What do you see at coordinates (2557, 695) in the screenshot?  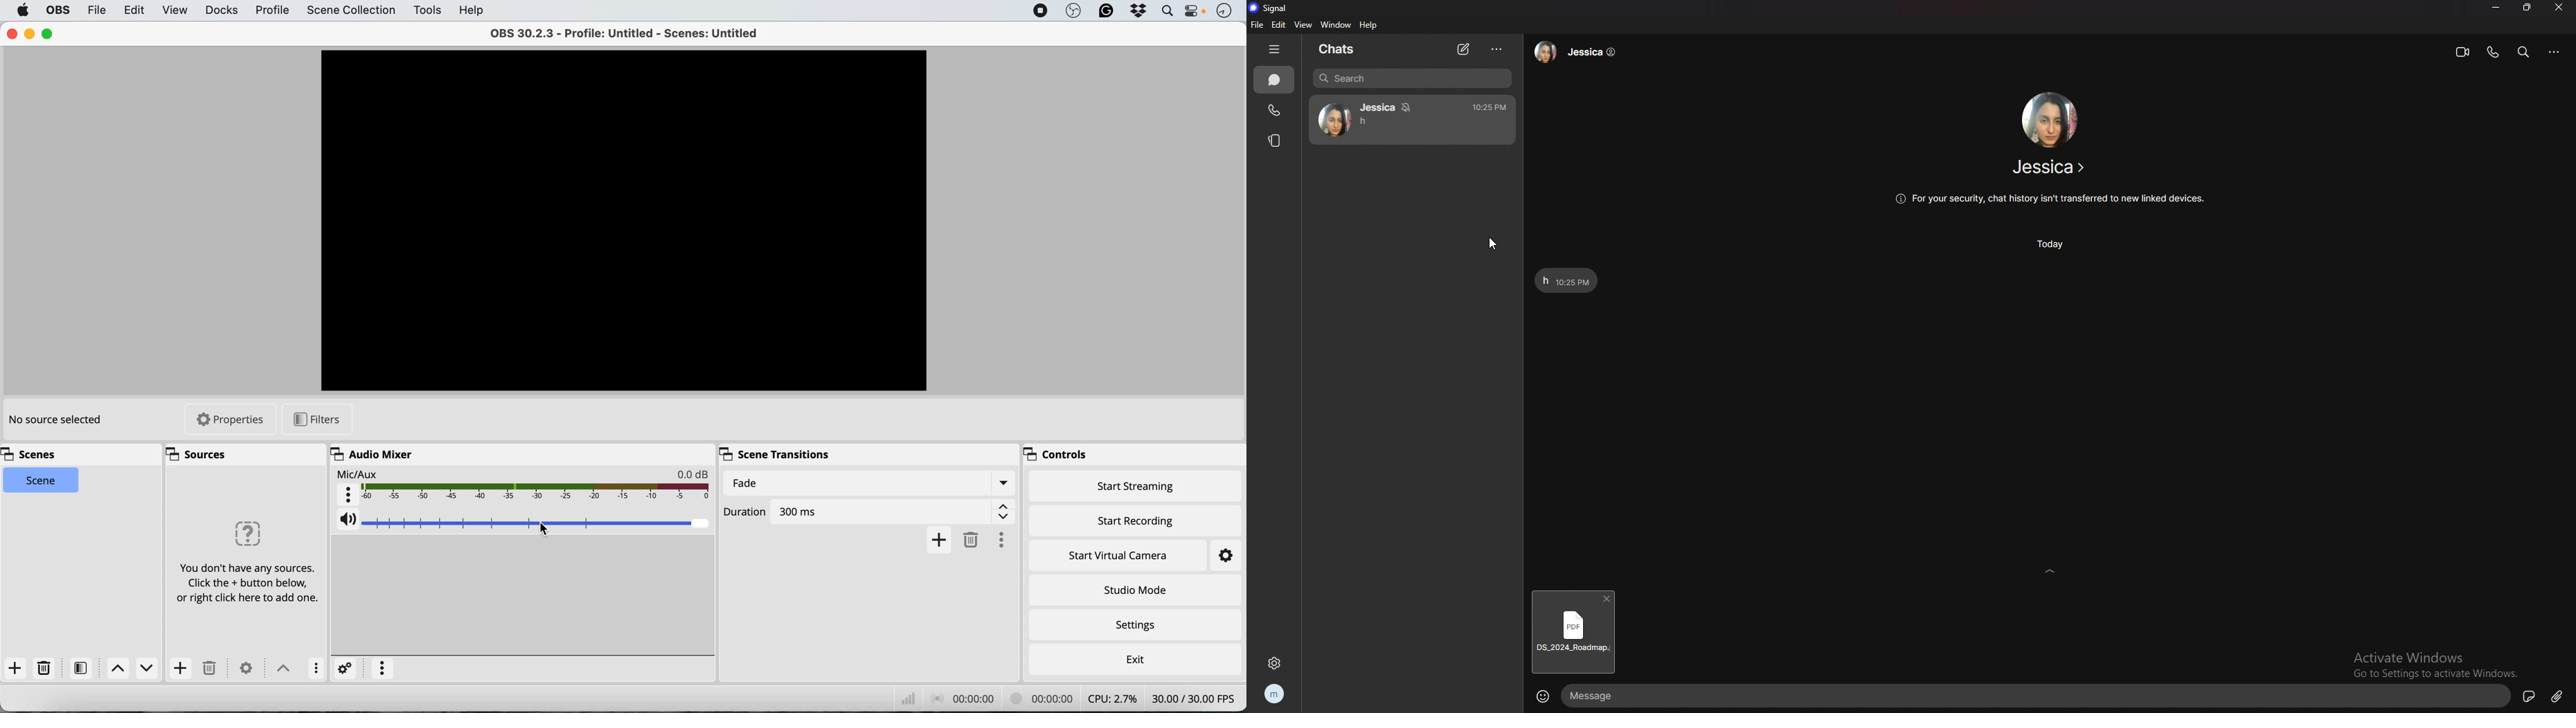 I see `attachment` at bounding box center [2557, 695].